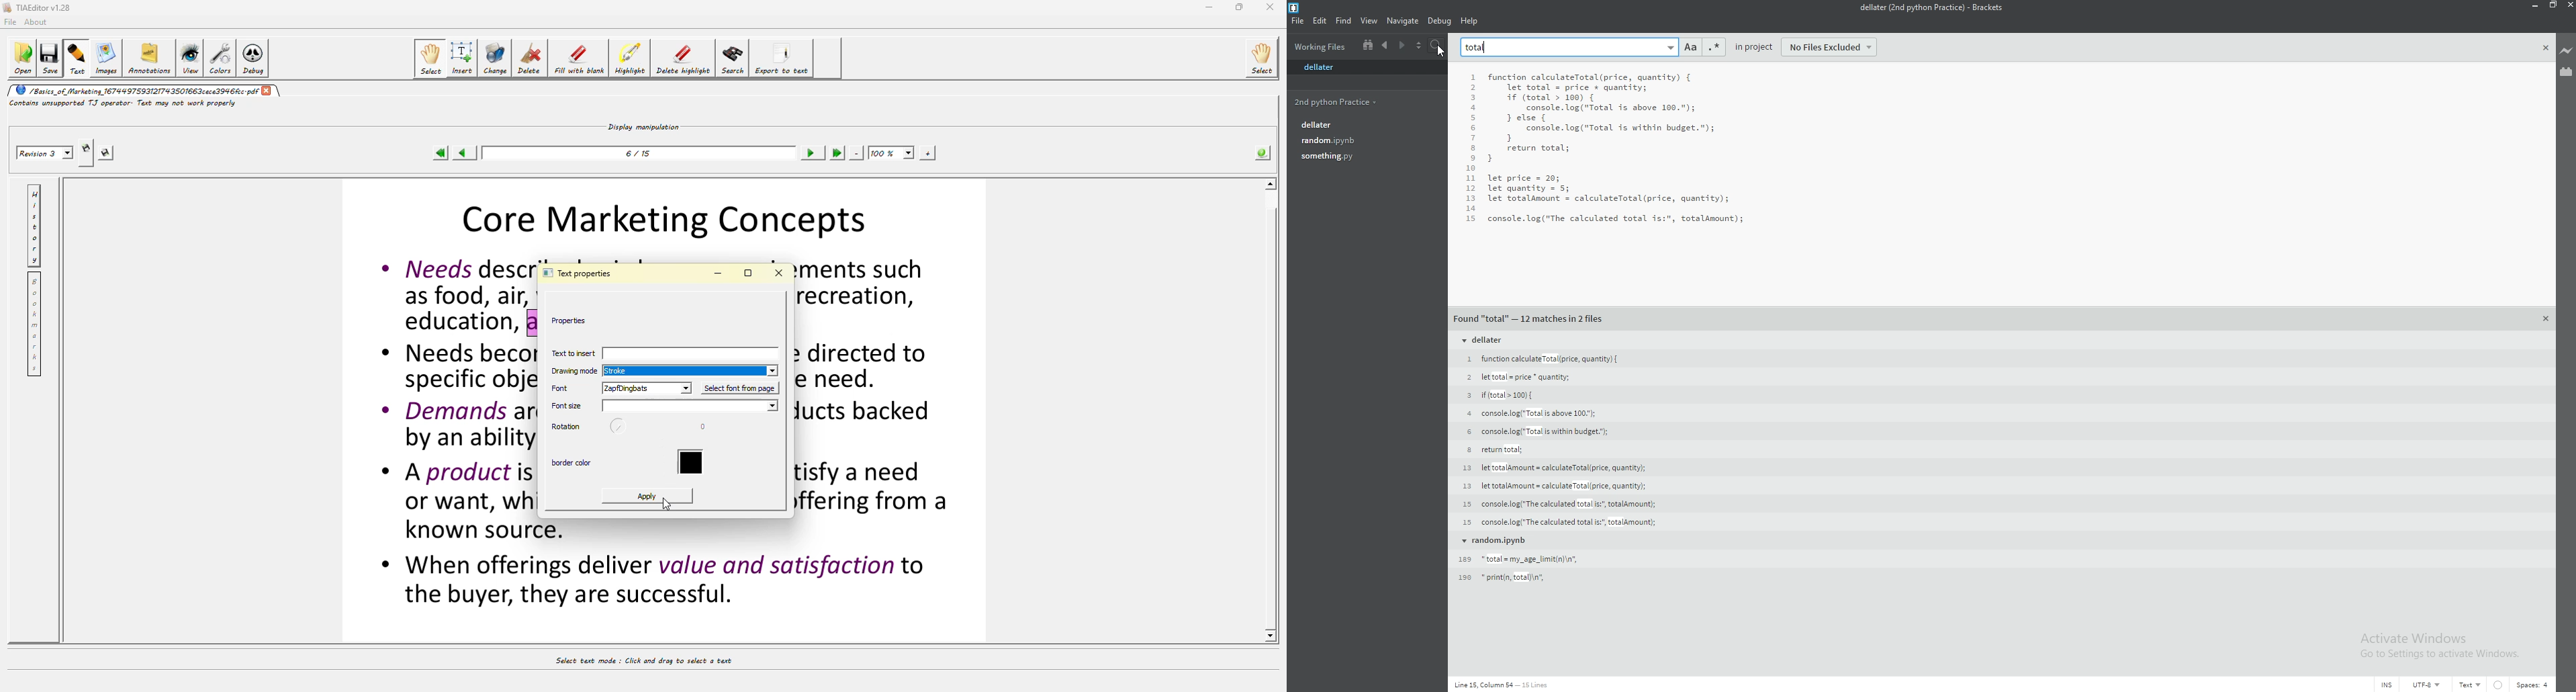 The width and height of the screenshot is (2576, 700). What do you see at coordinates (2533, 5) in the screenshot?
I see `minimize` at bounding box center [2533, 5].